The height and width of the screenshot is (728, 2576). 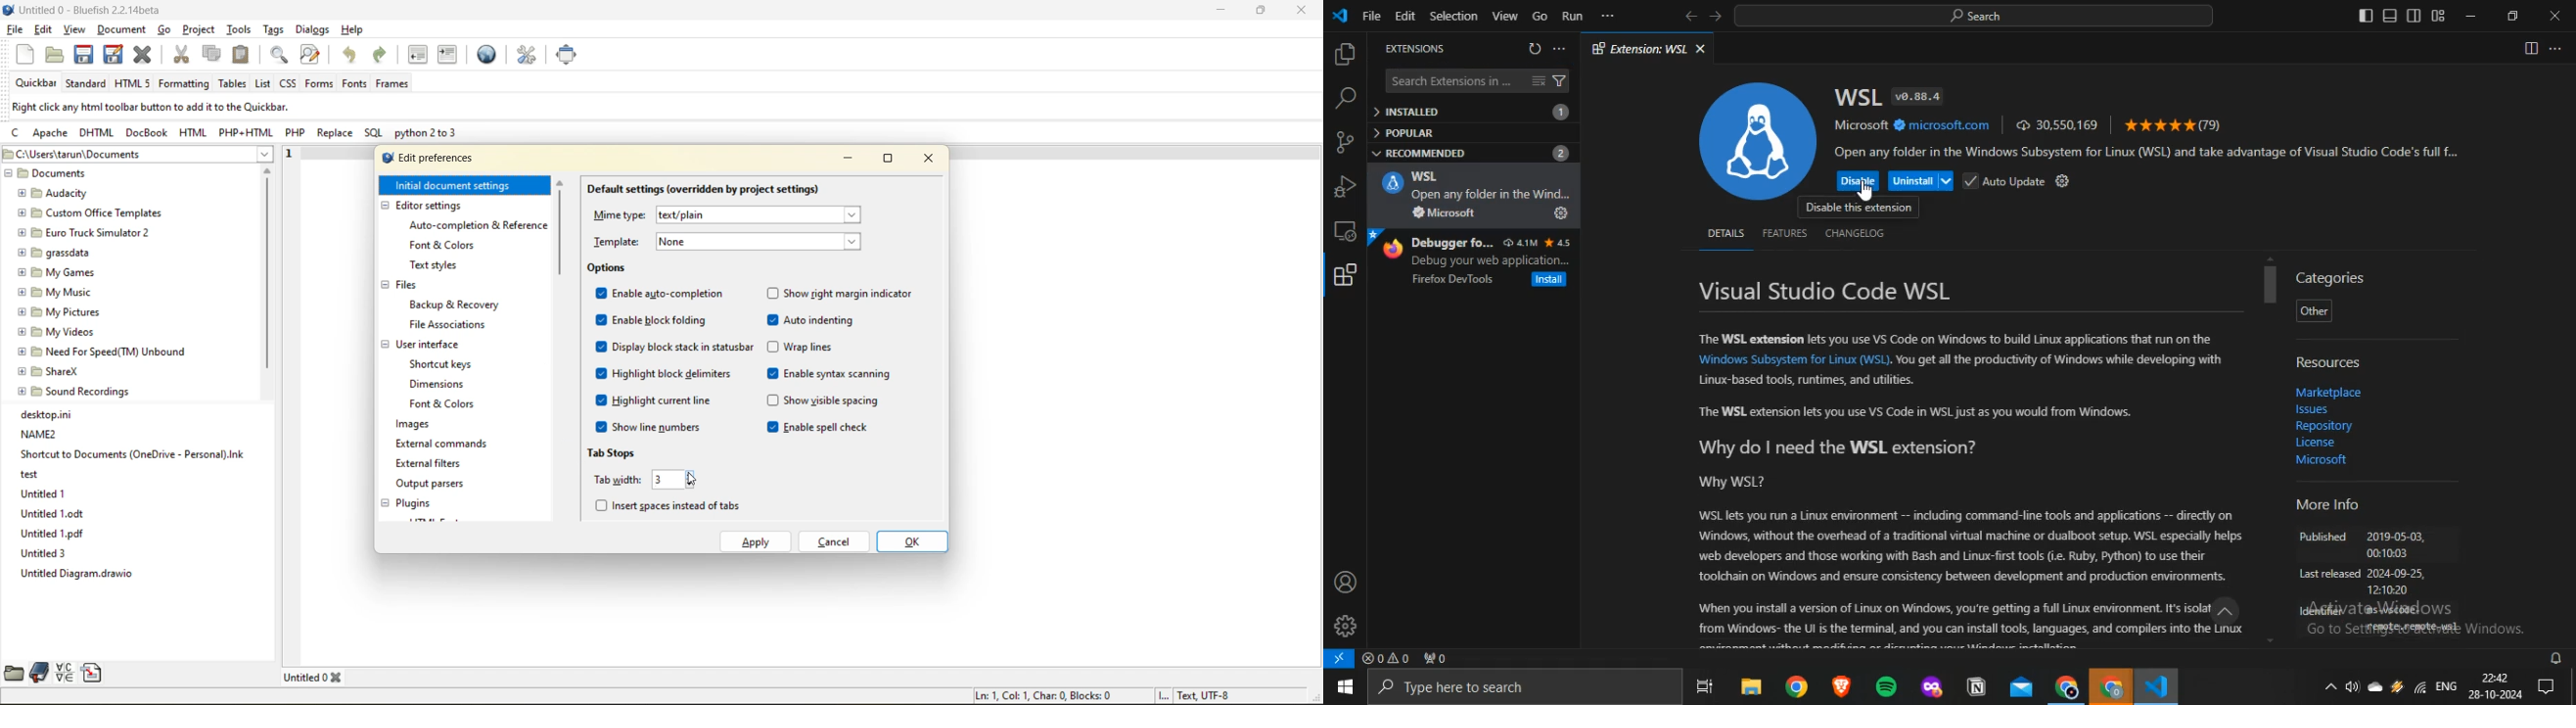 What do you see at coordinates (441, 384) in the screenshot?
I see `dimensions` at bounding box center [441, 384].